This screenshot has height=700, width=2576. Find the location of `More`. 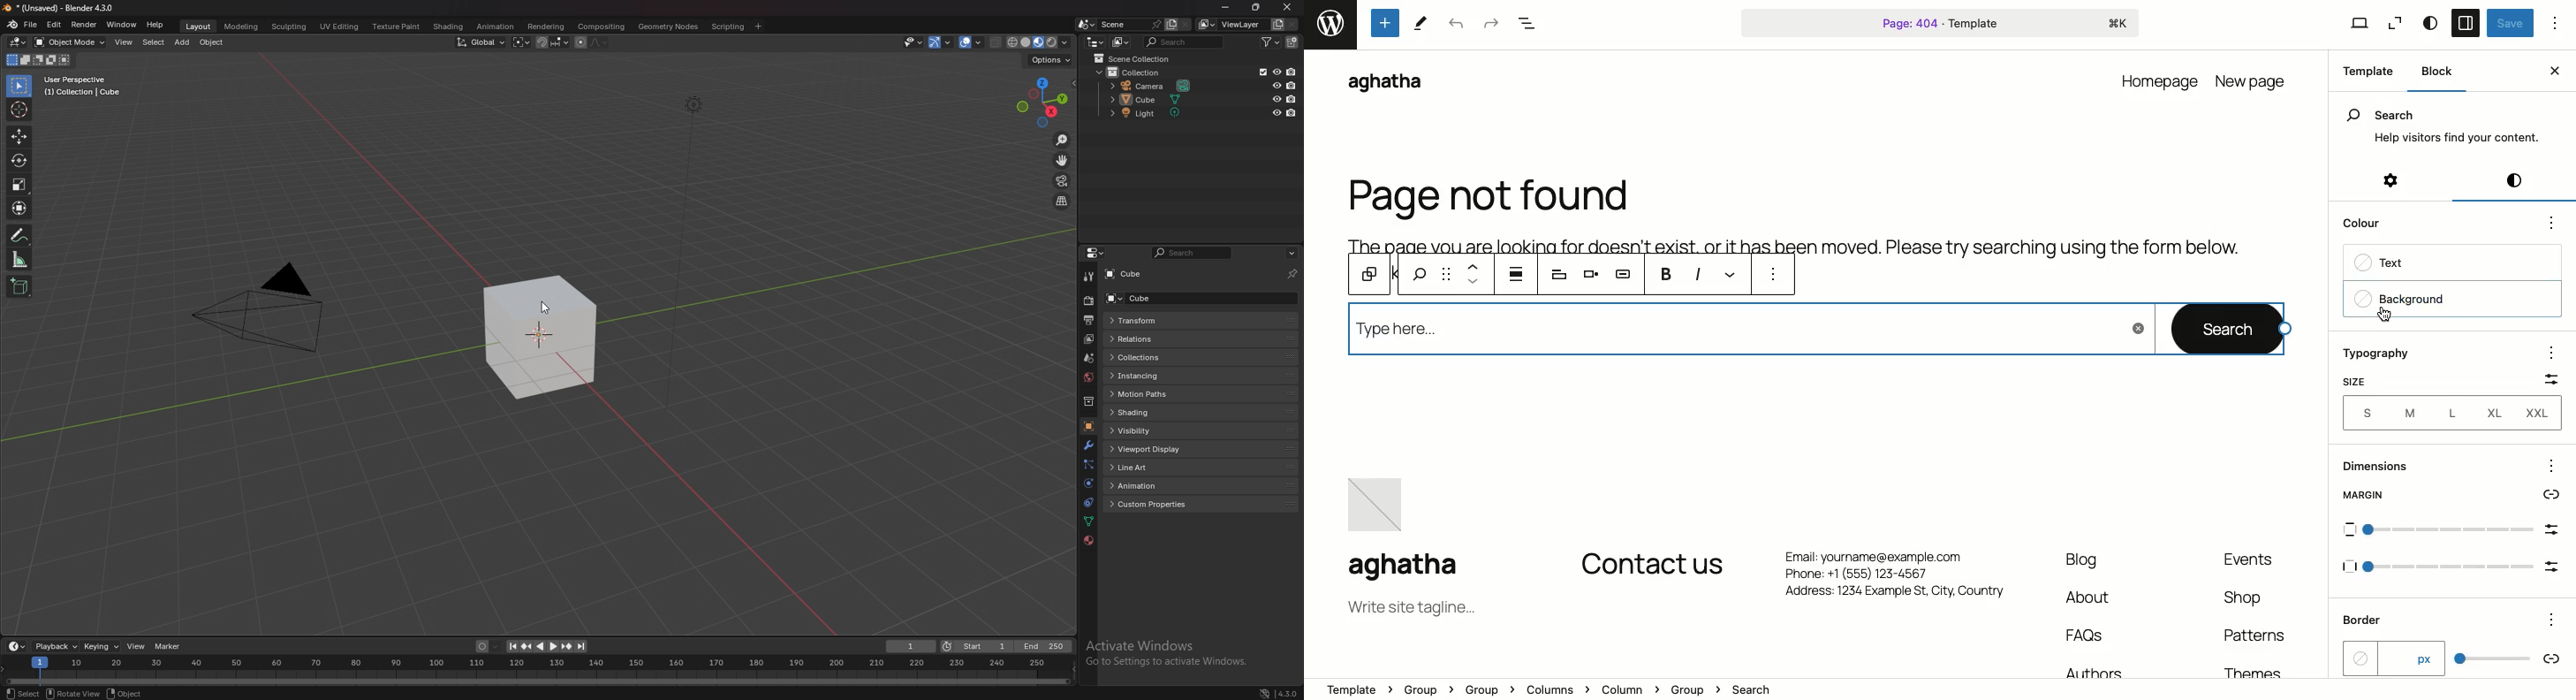

More is located at coordinates (1777, 276).